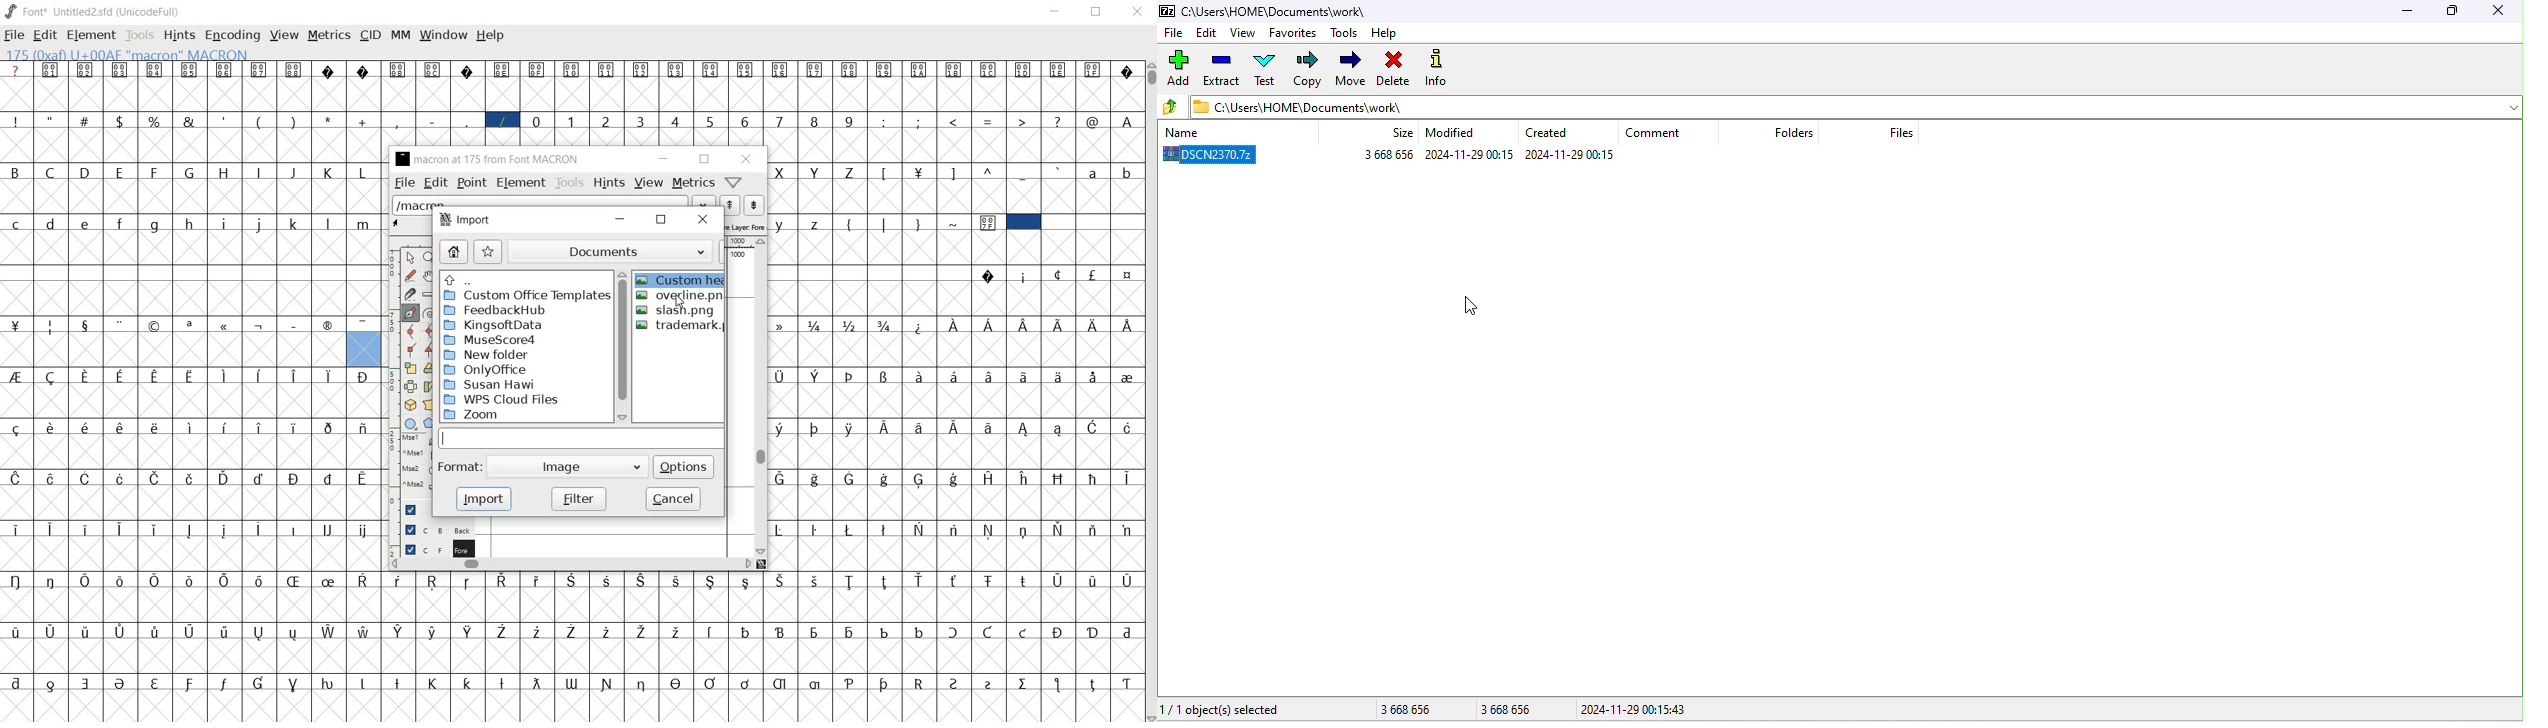 The height and width of the screenshot is (728, 2548). I want to click on point, so click(409, 257).